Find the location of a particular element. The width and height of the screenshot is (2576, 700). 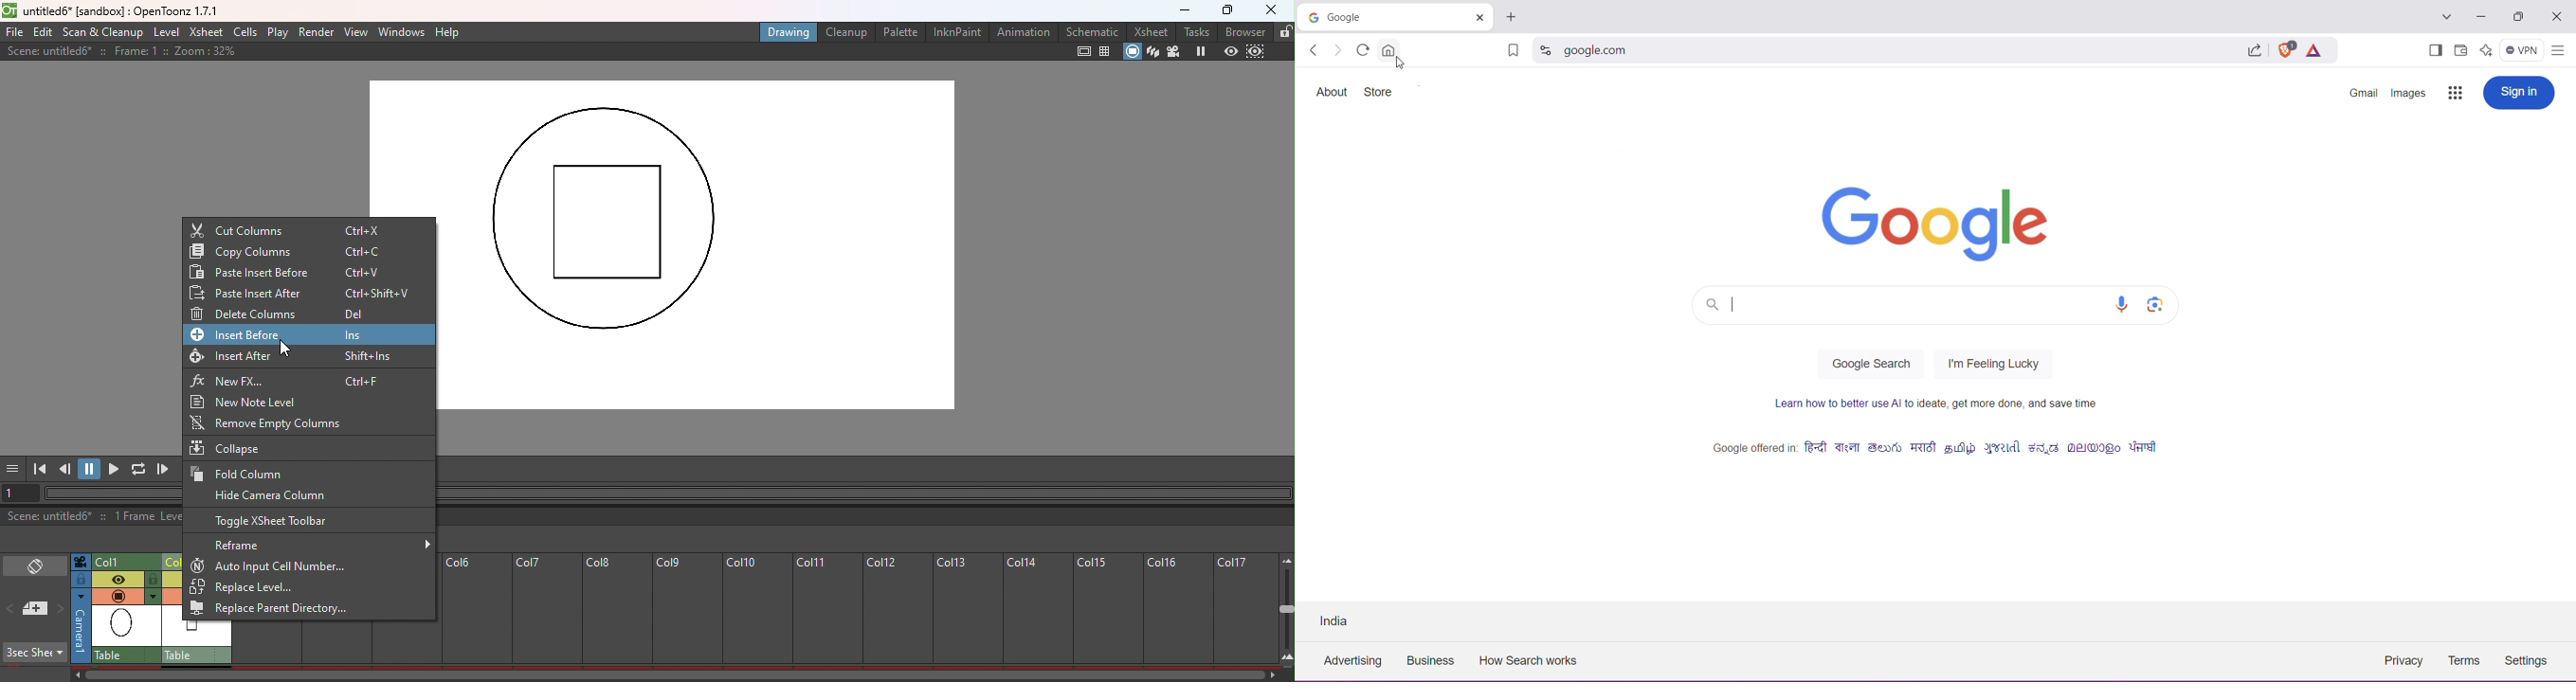

Zoom out is located at coordinates (1285, 559).